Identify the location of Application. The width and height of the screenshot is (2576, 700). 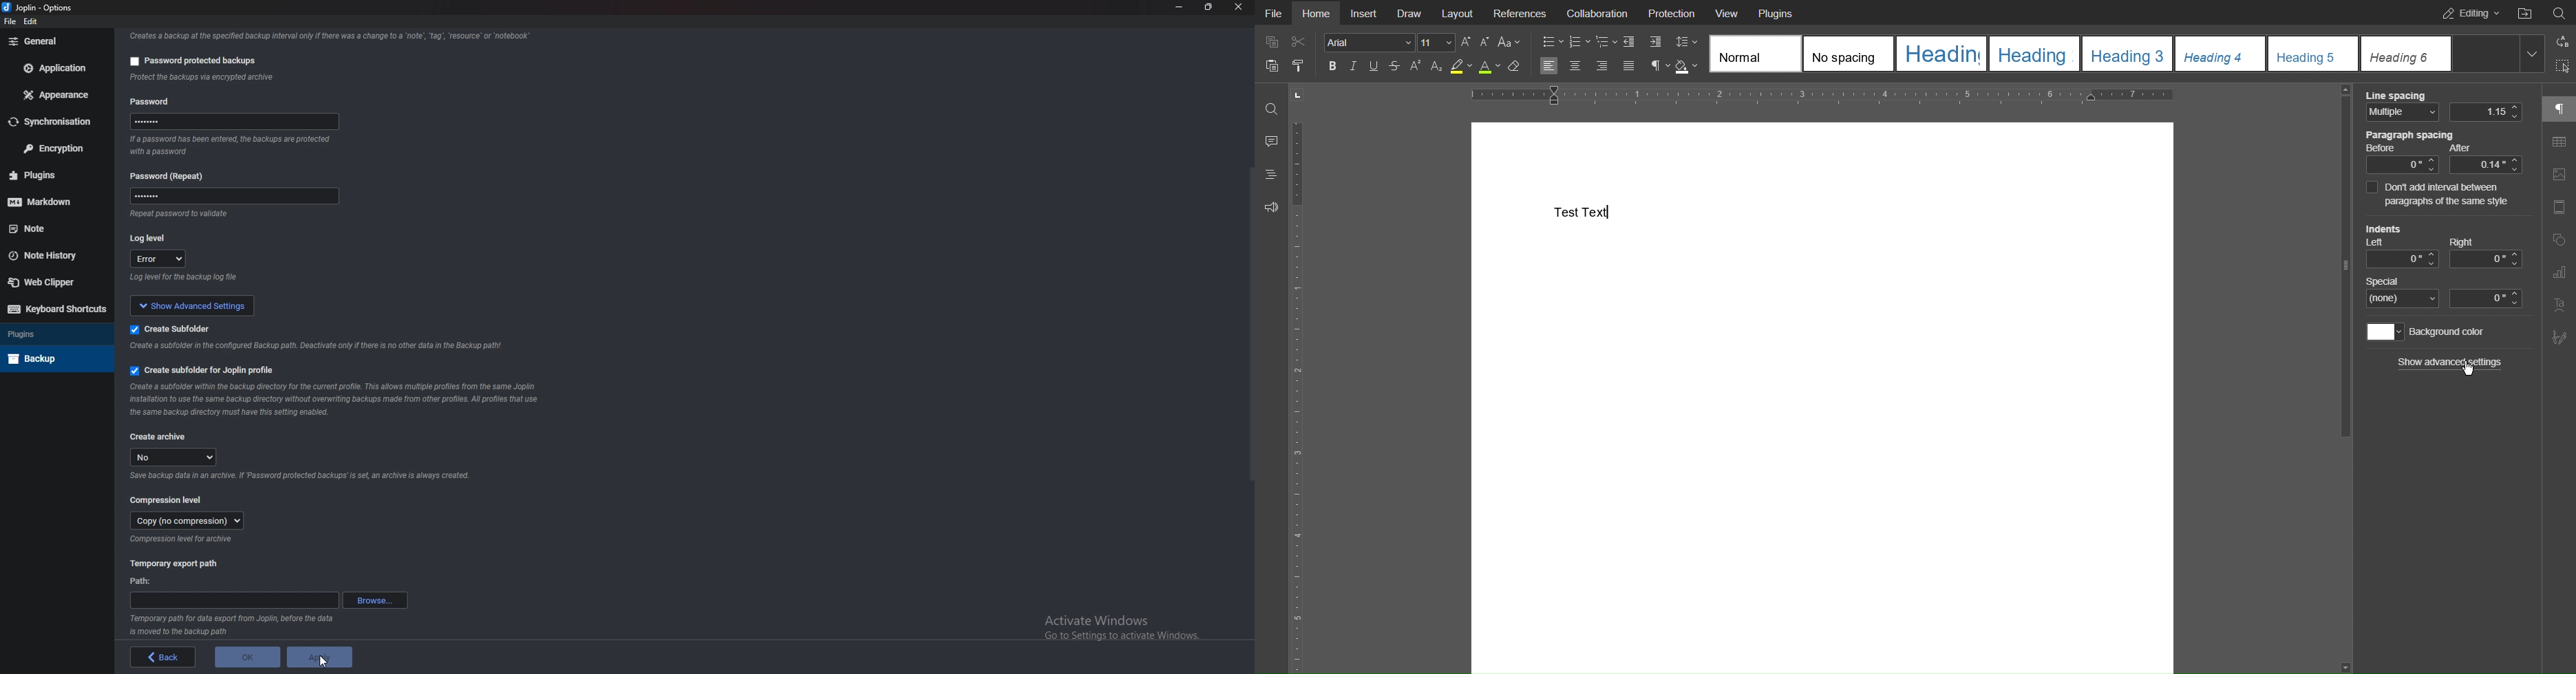
(56, 69).